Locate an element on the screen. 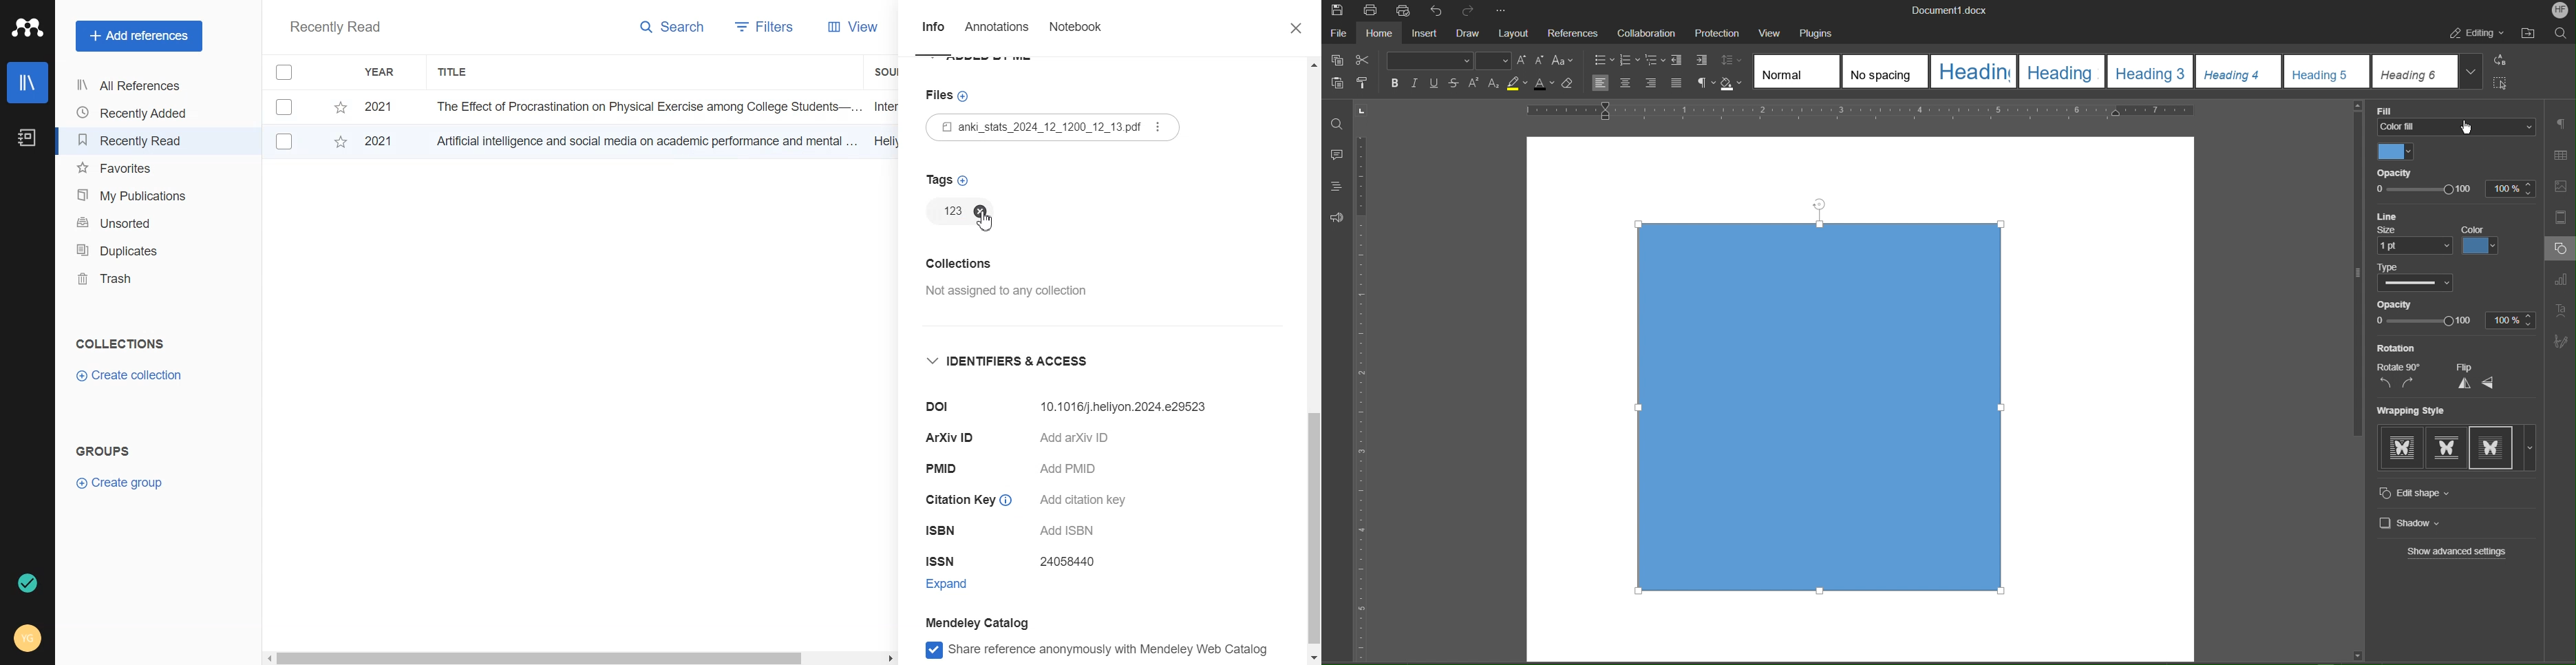  Tag 123 is located at coordinates (948, 211).